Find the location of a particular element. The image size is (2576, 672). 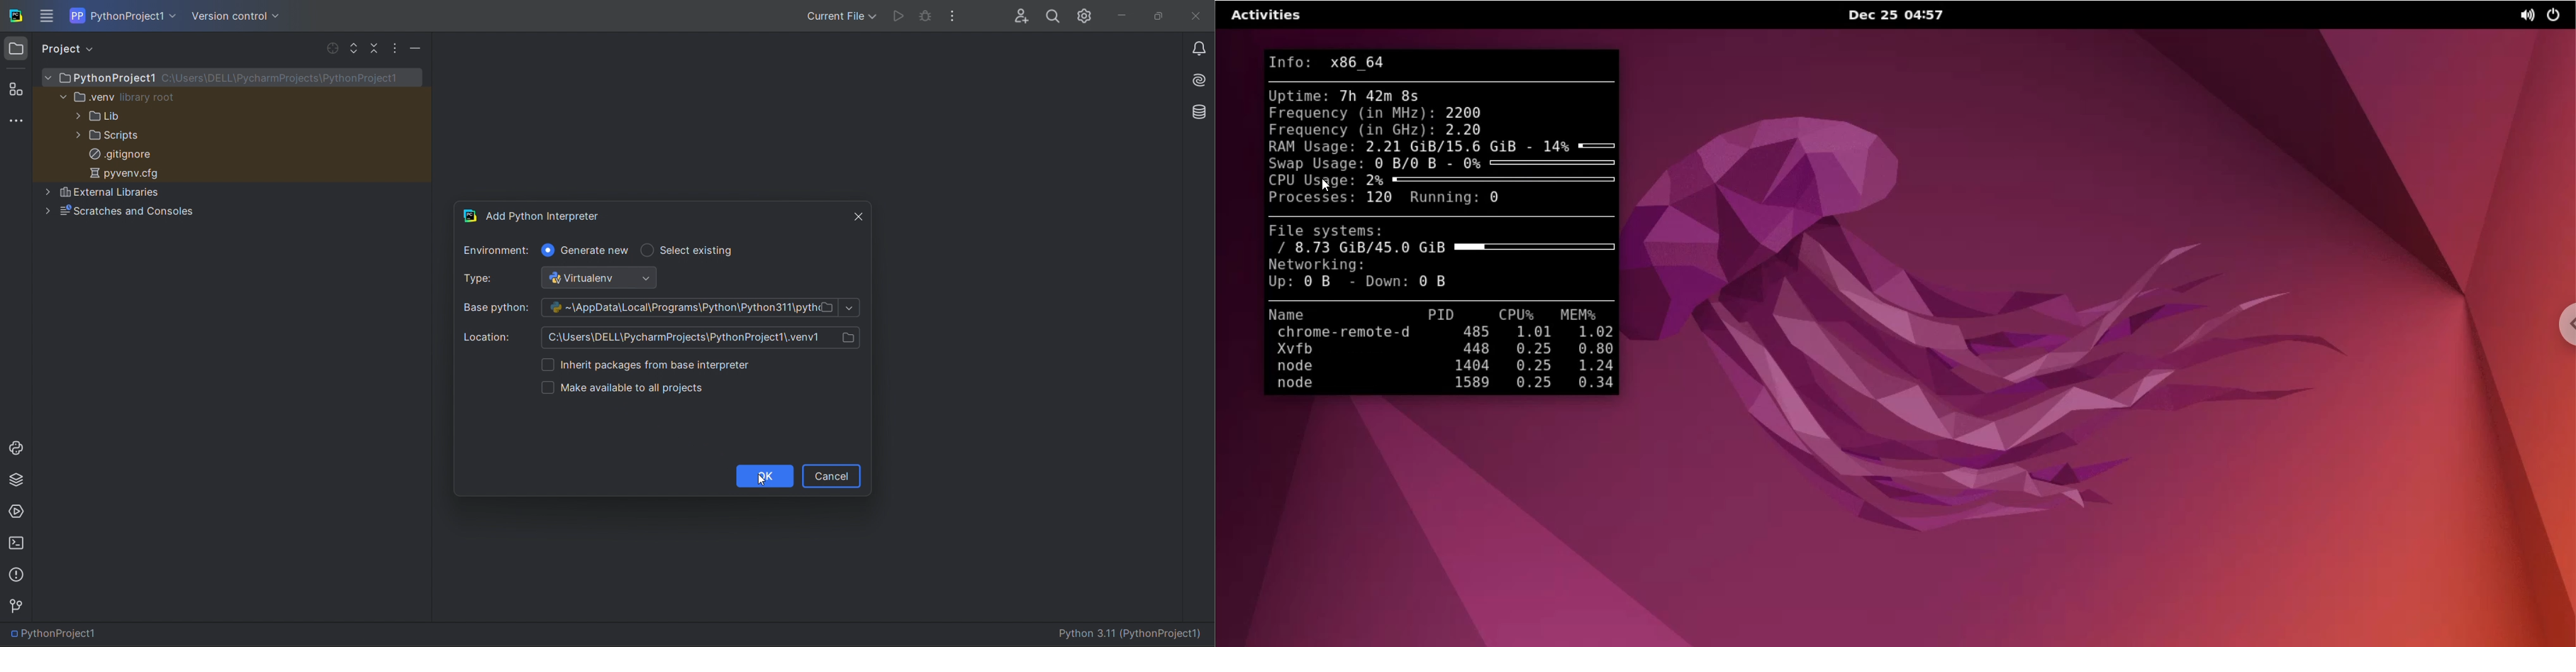

services is located at coordinates (16, 513).